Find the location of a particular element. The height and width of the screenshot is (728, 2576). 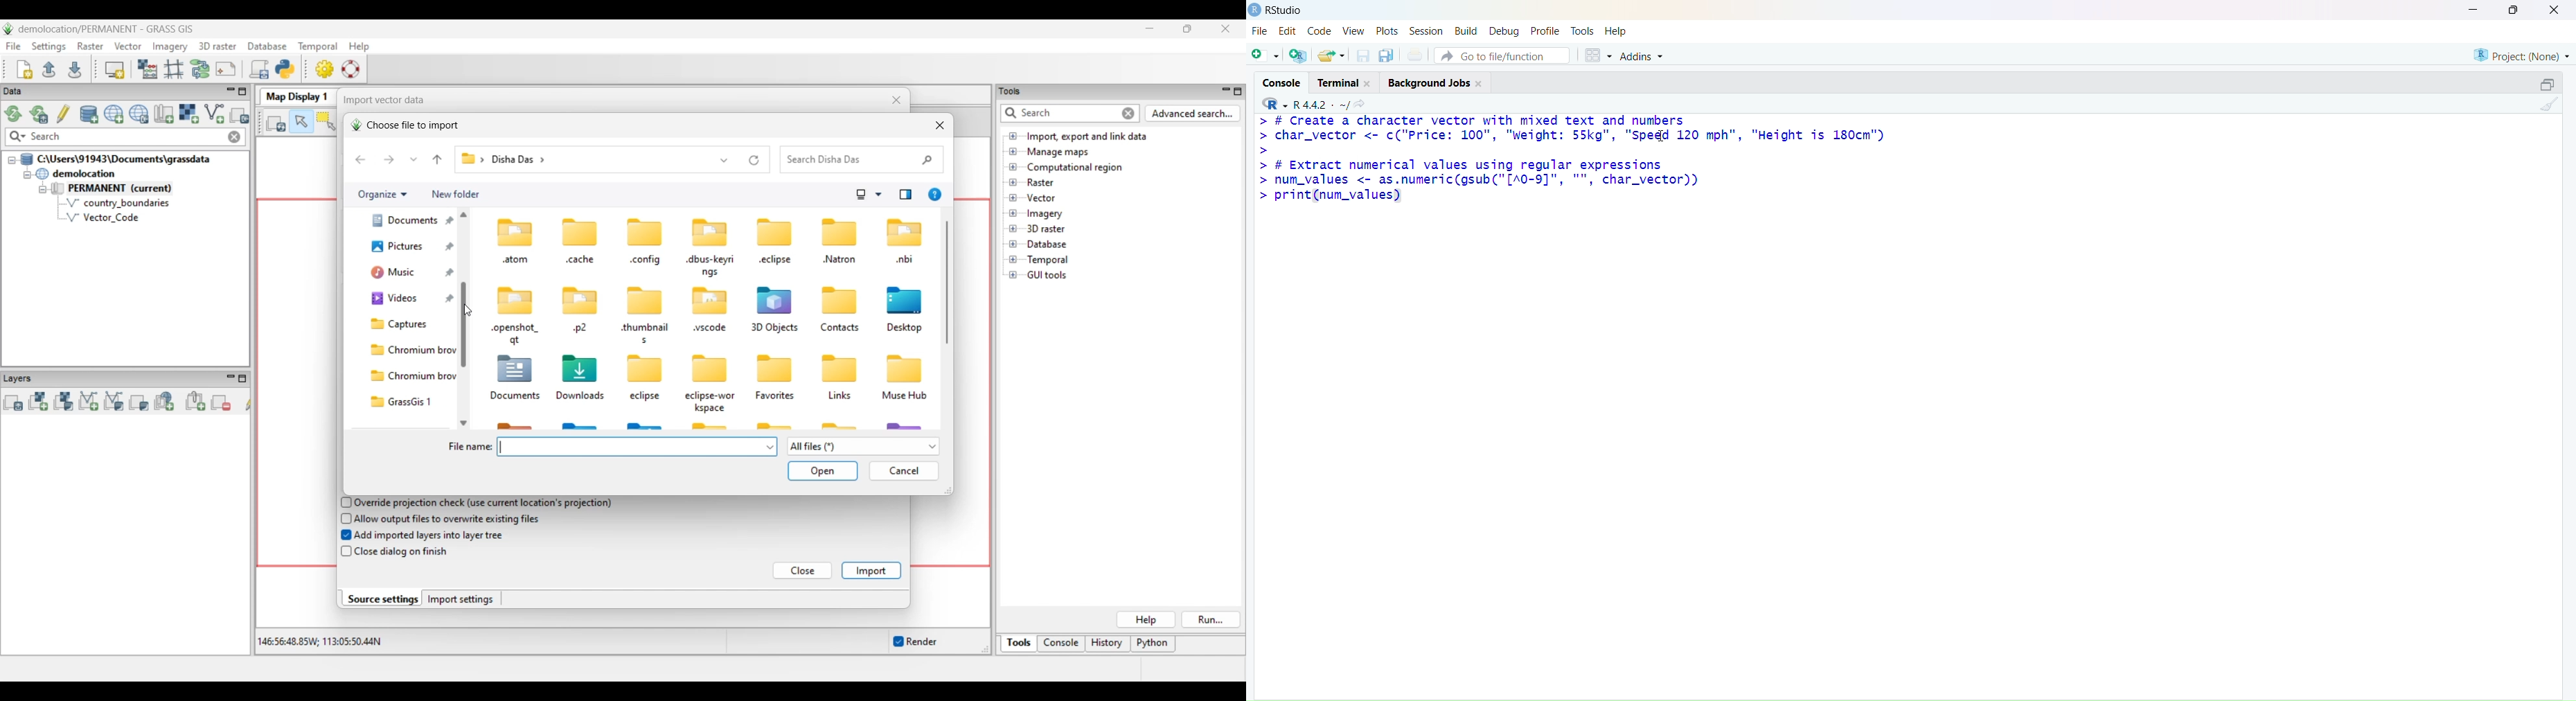

code is located at coordinates (1319, 31).